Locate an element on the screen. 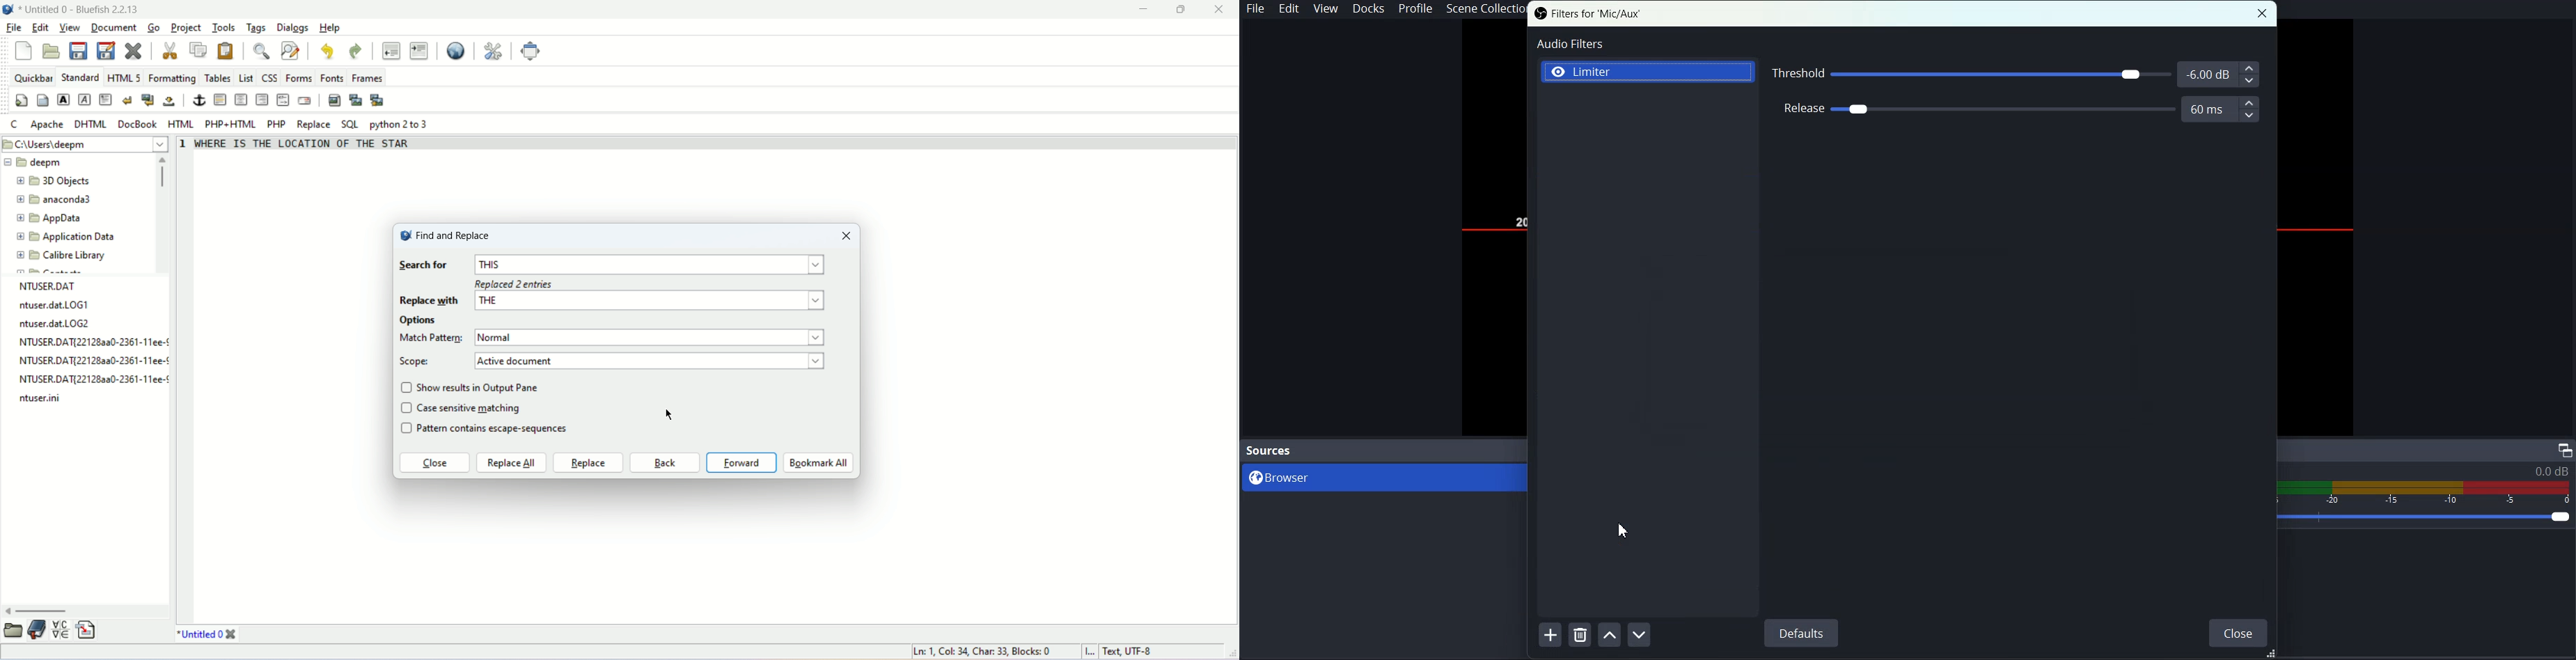 The width and height of the screenshot is (2576, 672). Audio filter is located at coordinates (1569, 43).